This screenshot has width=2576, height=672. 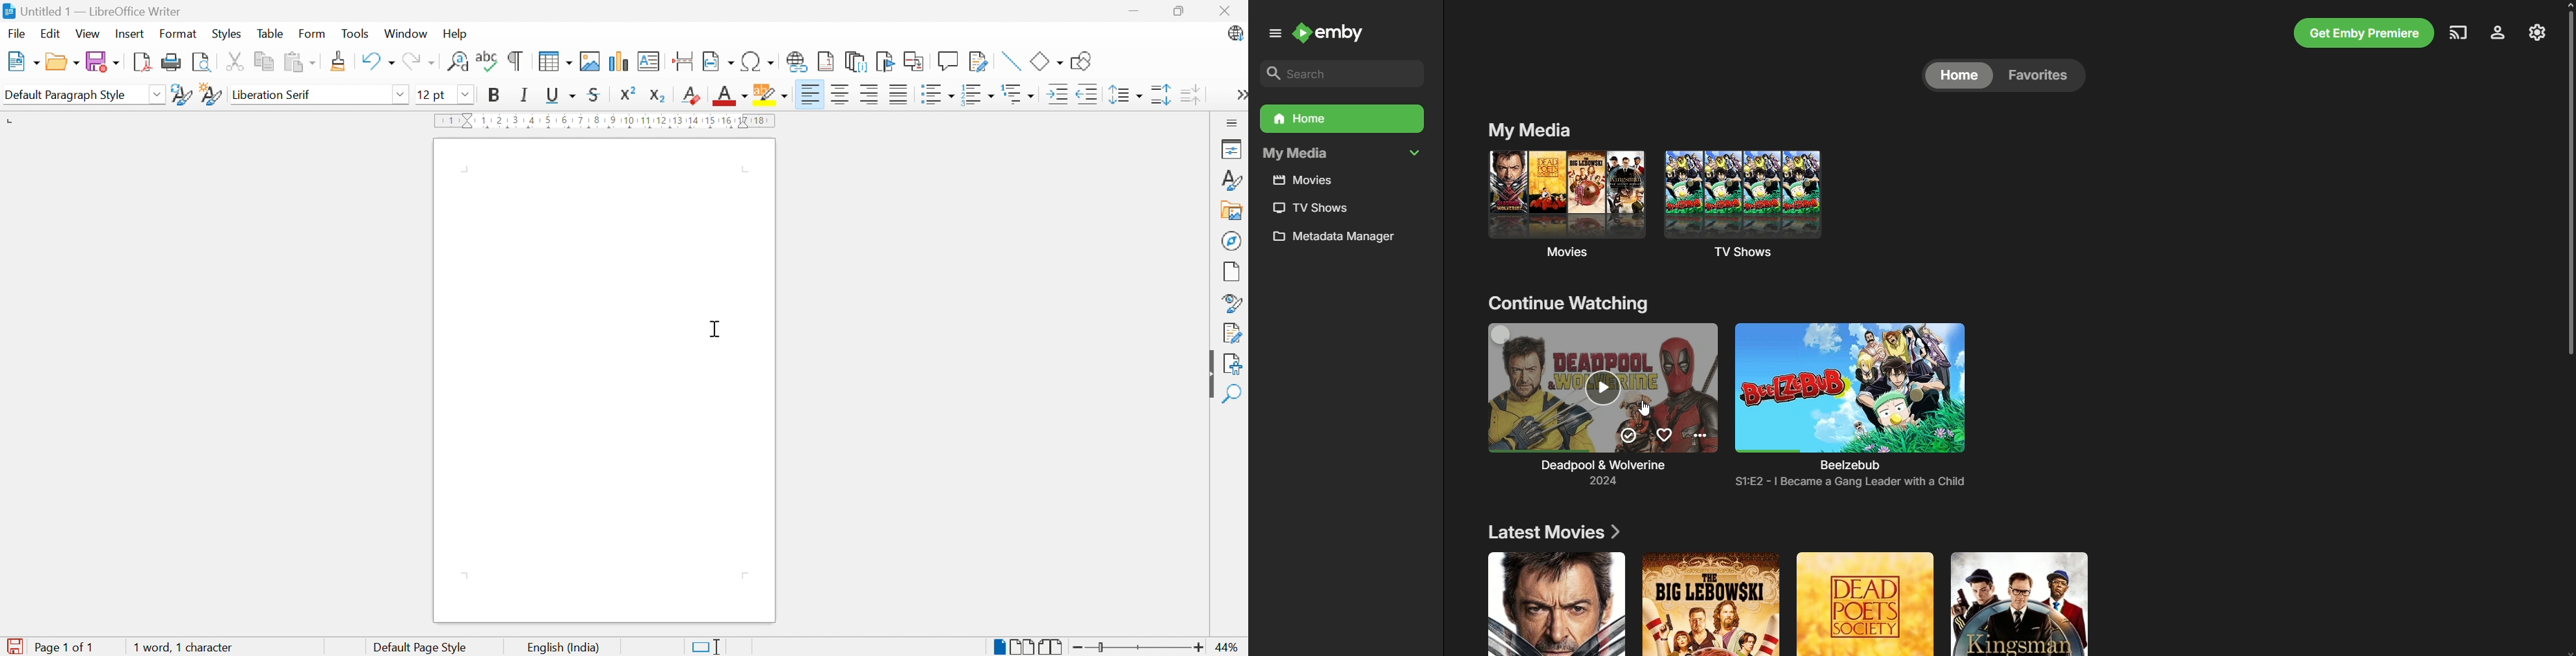 What do you see at coordinates (1198, 648) in the screenshot?
I see `Zoom in` at bounding box center [1198, 648].